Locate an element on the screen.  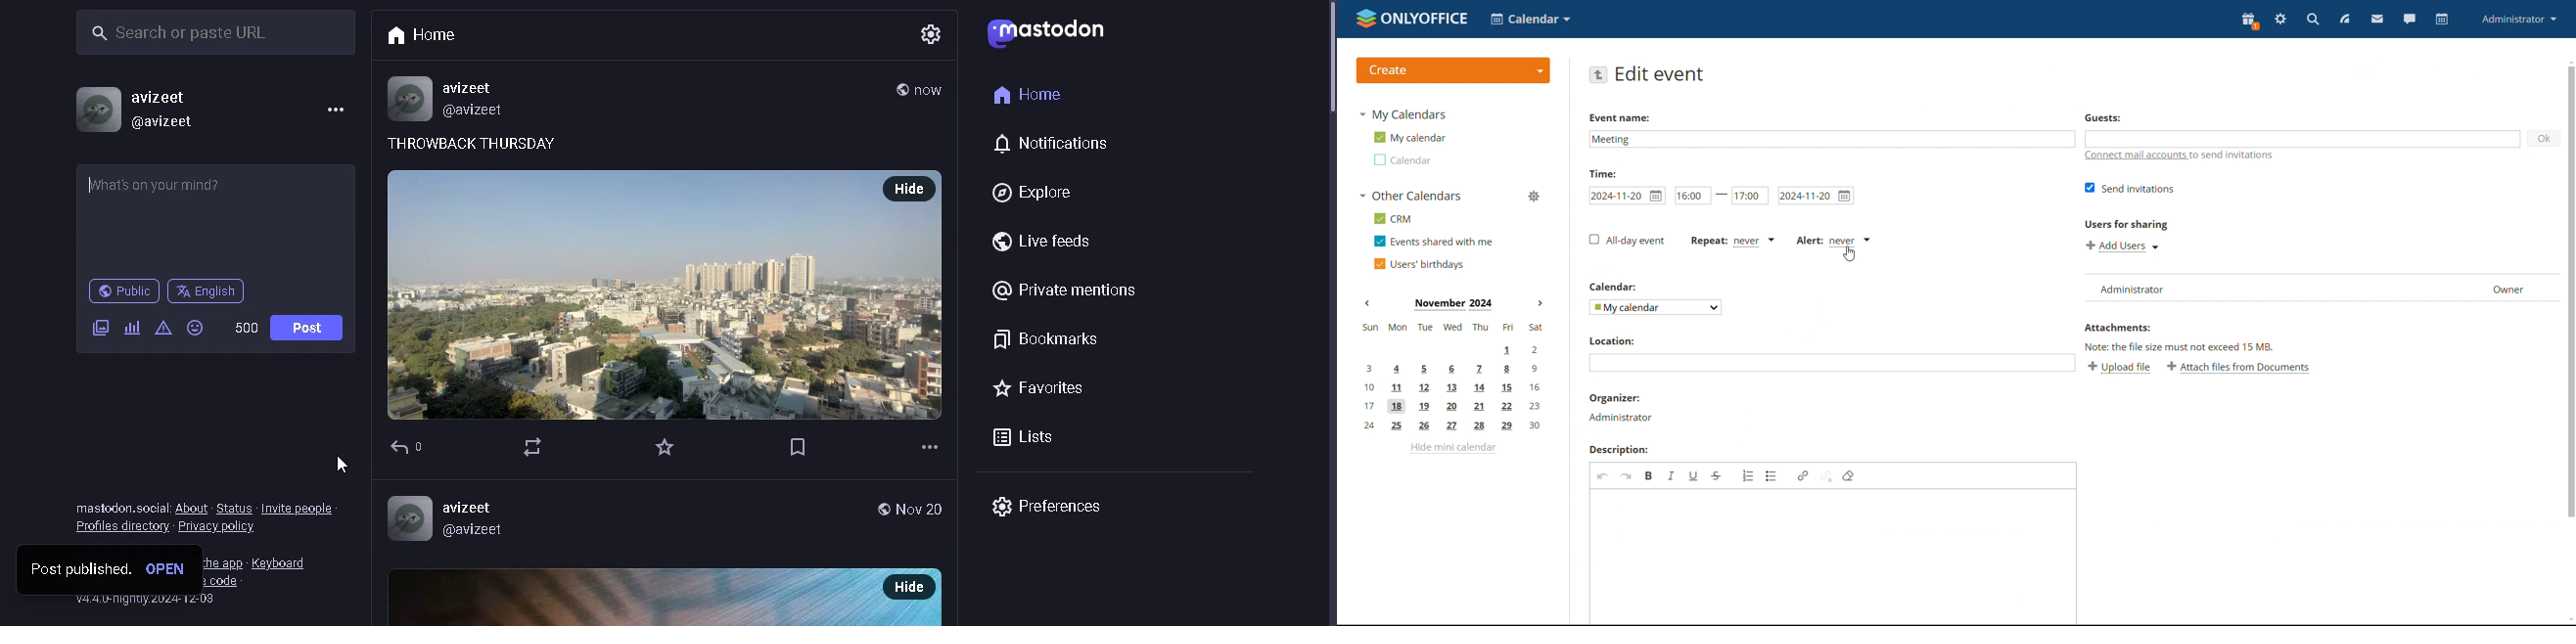
attach files from documents is located at coordinates (2238, 366).